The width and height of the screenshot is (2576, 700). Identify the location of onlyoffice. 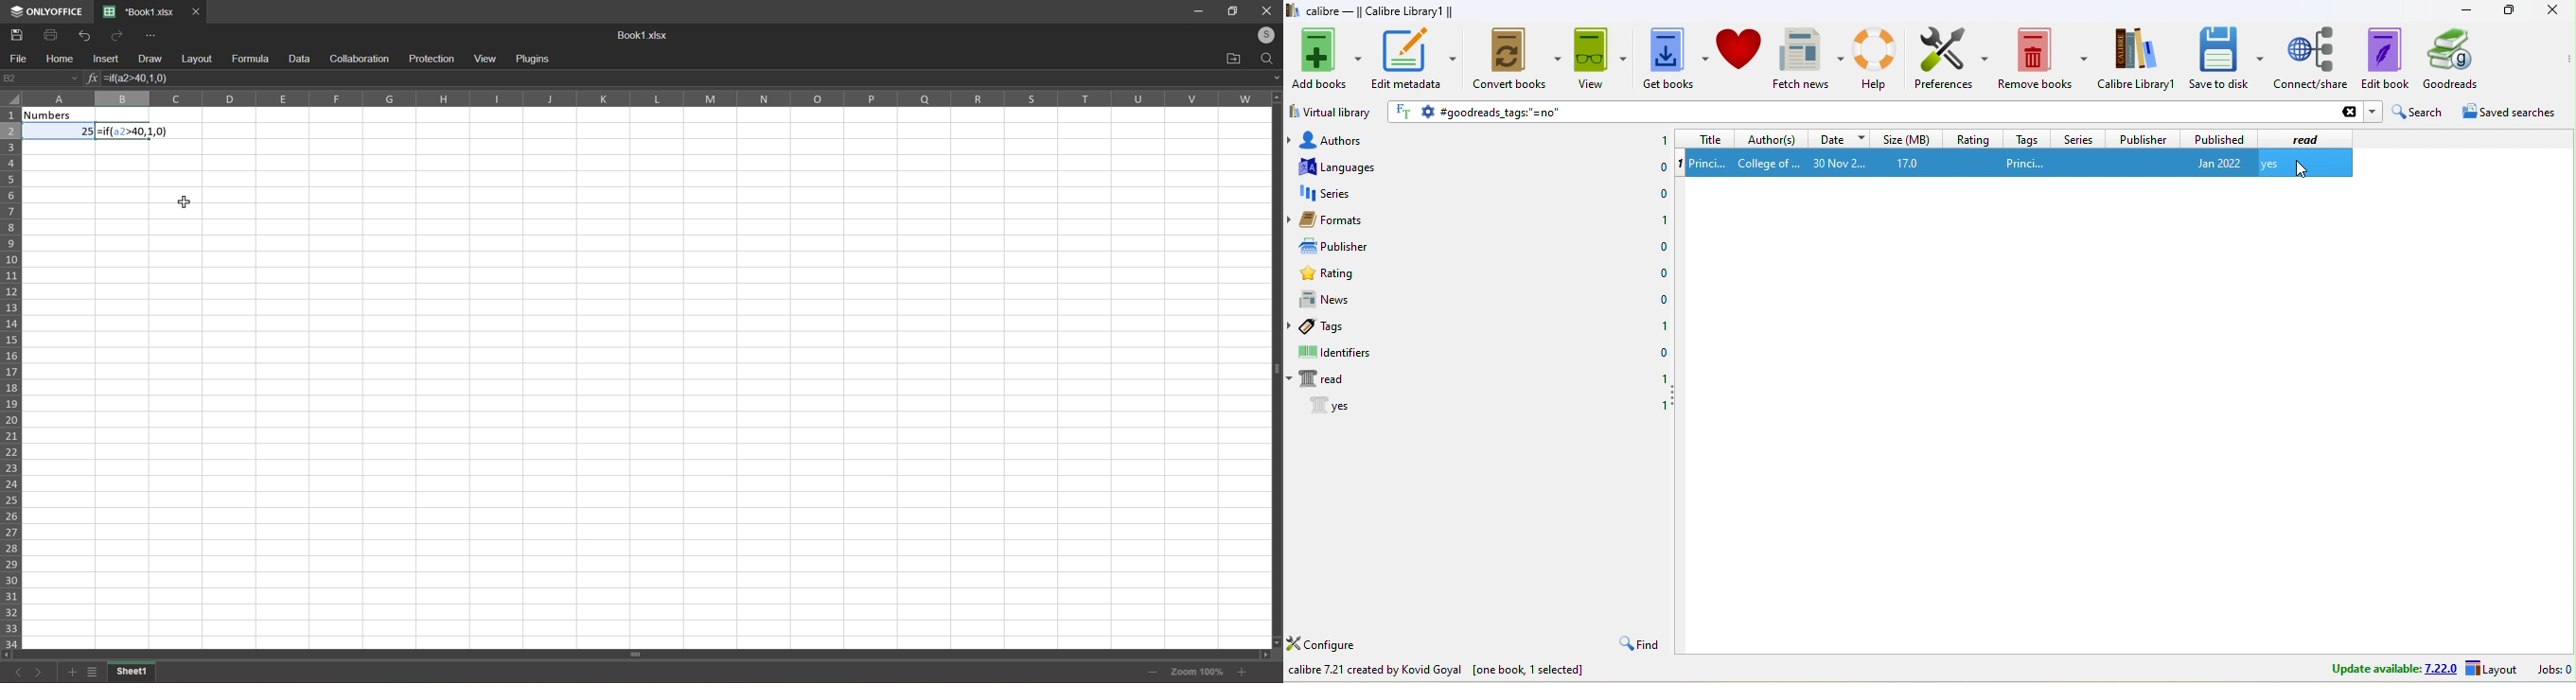
(48, 8).